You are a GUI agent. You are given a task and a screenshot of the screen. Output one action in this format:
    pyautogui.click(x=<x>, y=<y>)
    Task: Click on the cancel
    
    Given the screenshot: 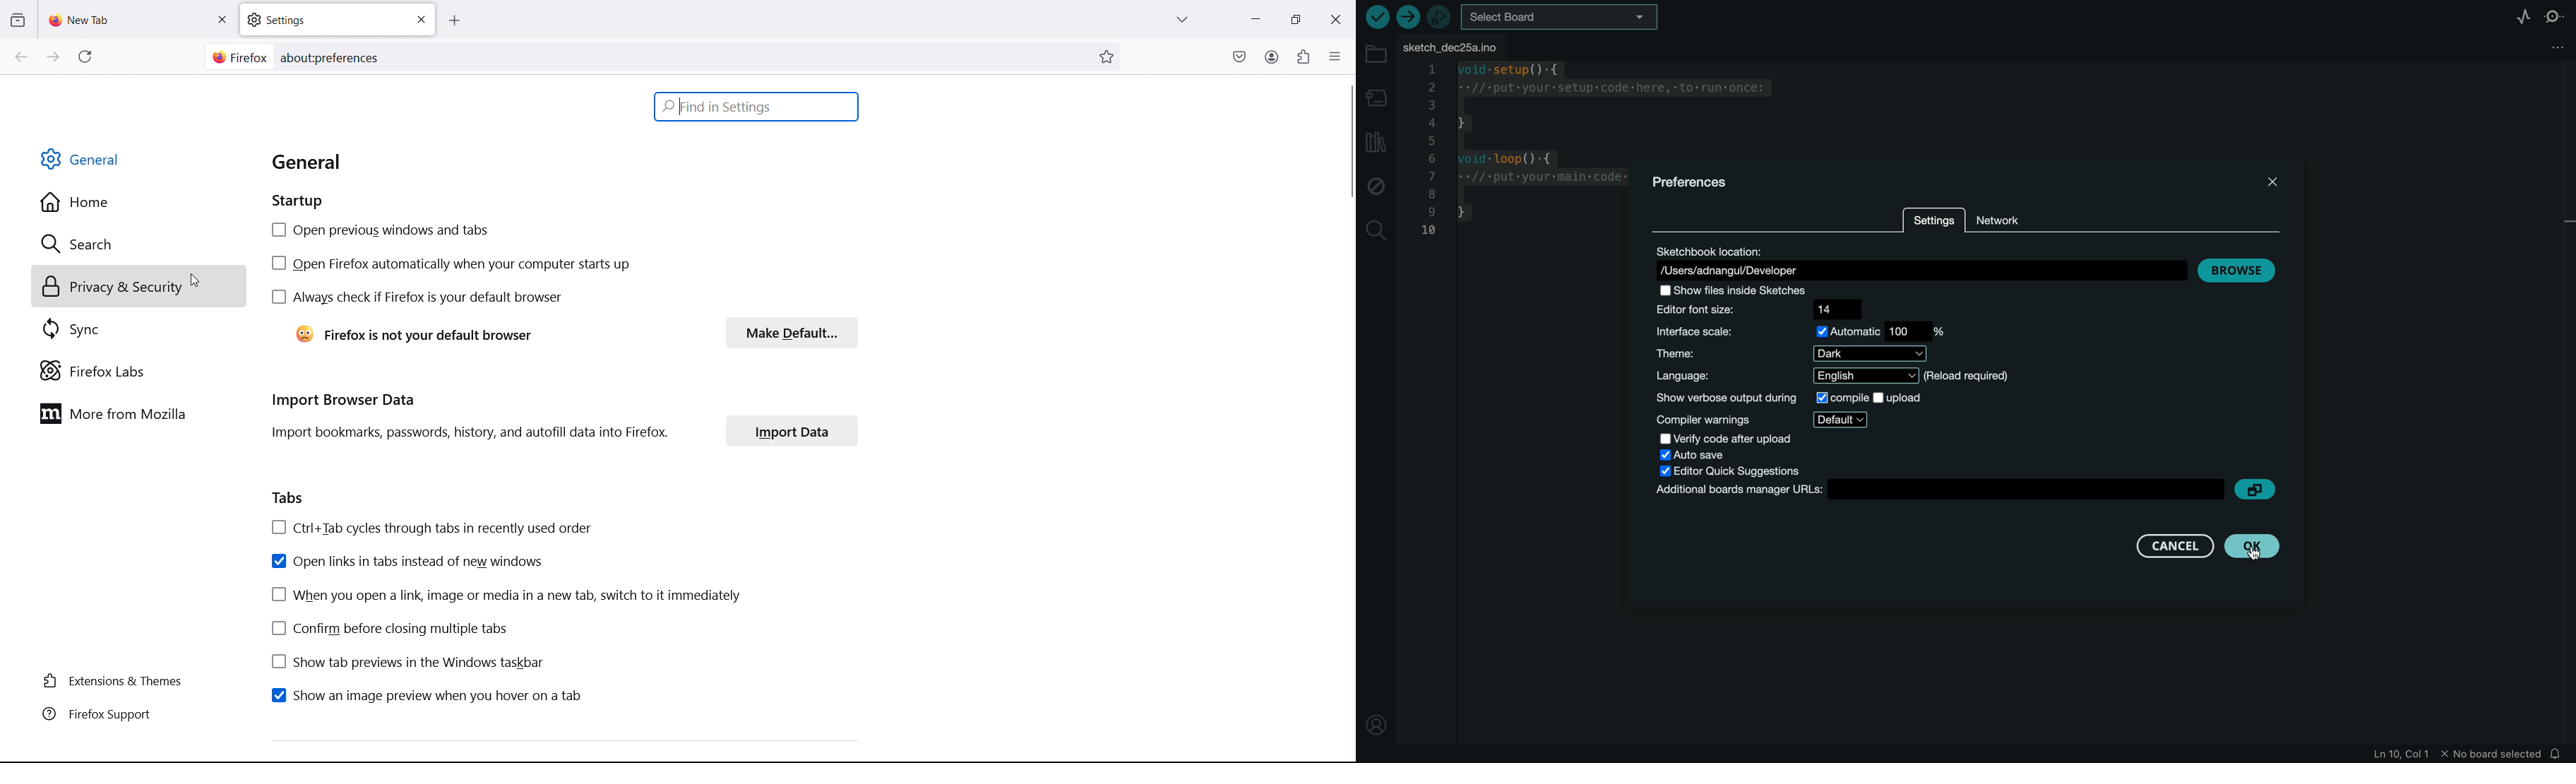 What is the action you would take?
    pyautogui.click(x=2171, y=544)
    